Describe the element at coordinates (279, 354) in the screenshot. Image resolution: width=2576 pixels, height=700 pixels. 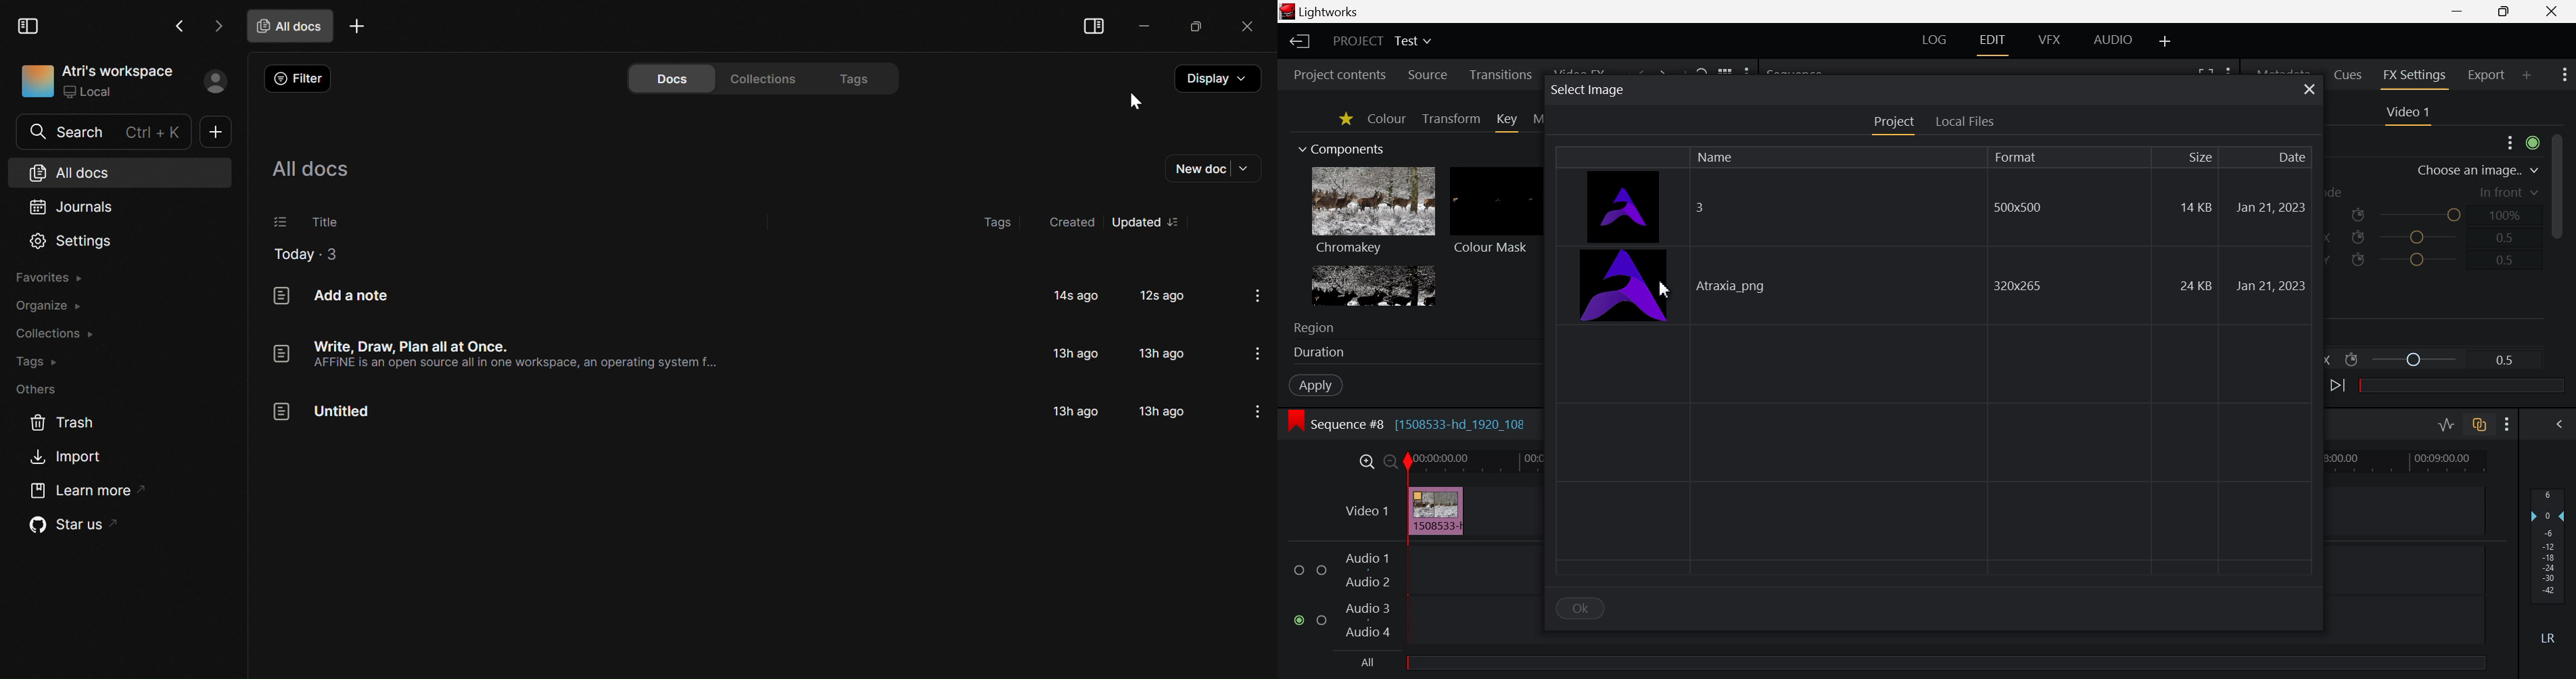
I see `icon` at that location.